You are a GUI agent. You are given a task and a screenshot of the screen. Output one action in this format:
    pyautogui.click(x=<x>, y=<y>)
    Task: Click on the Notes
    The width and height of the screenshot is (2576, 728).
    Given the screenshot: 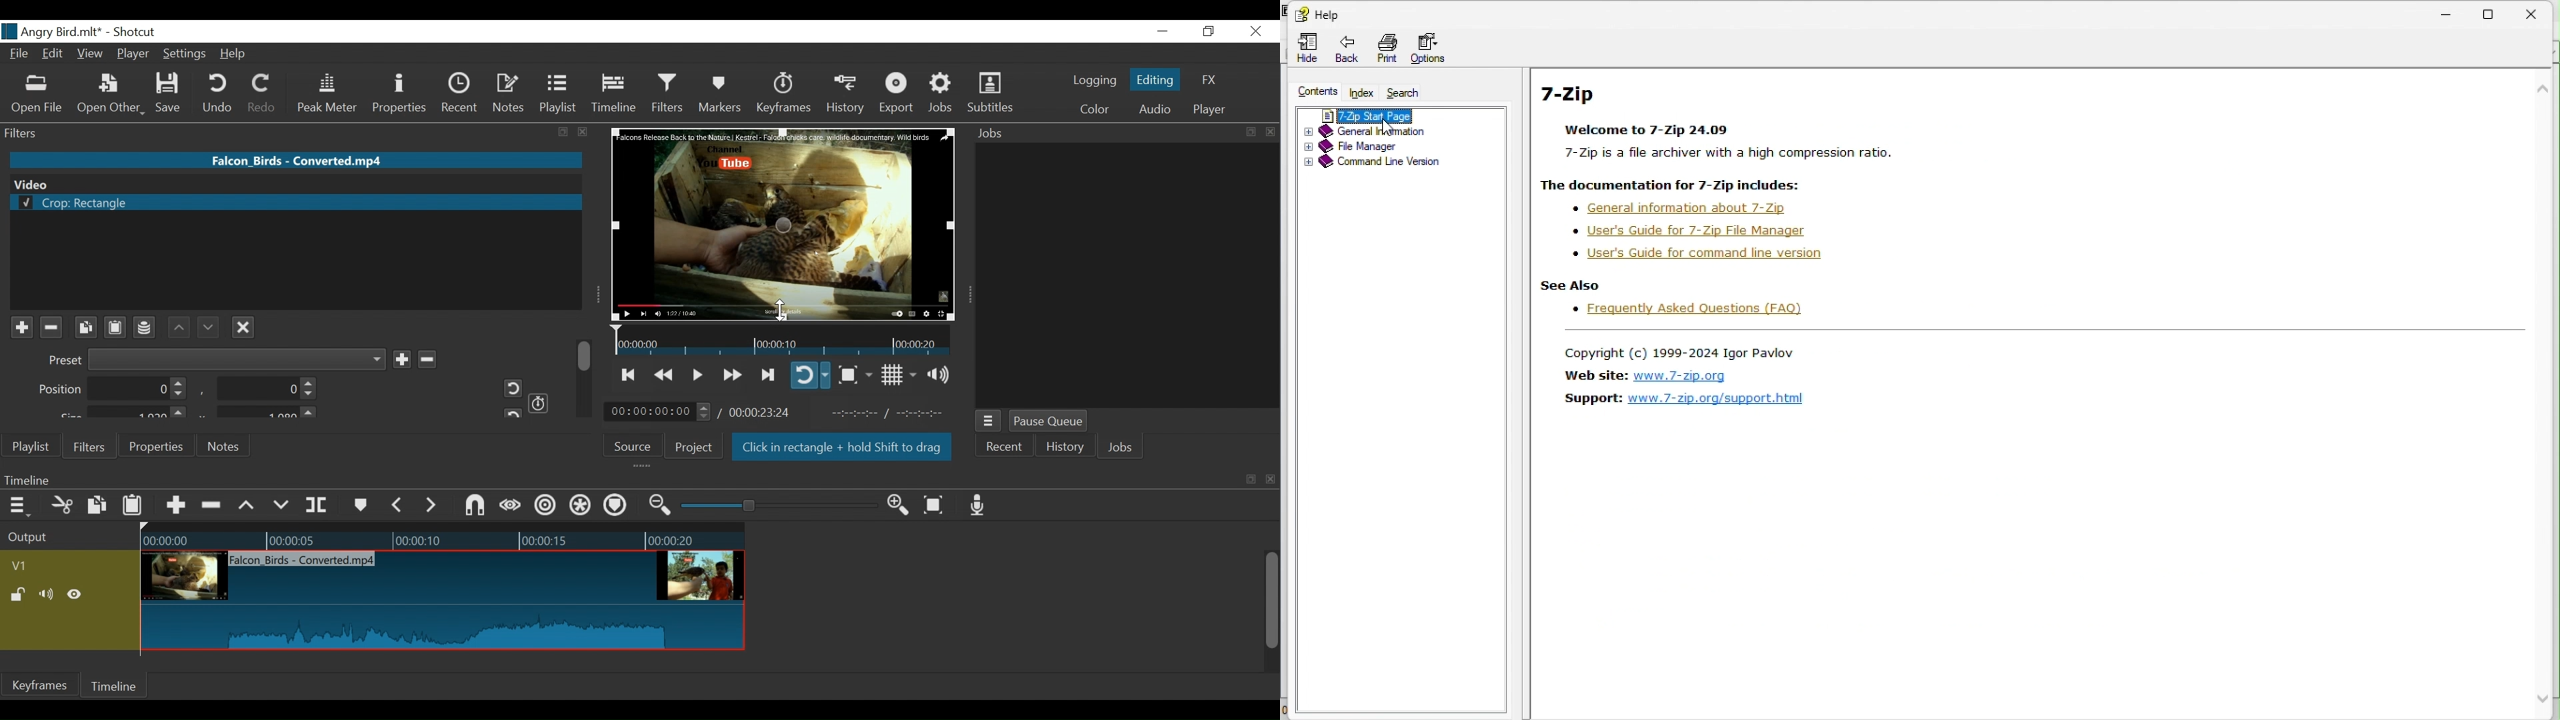 What is the action you would take?
    pyautogui.click(x=509, y=93)
    